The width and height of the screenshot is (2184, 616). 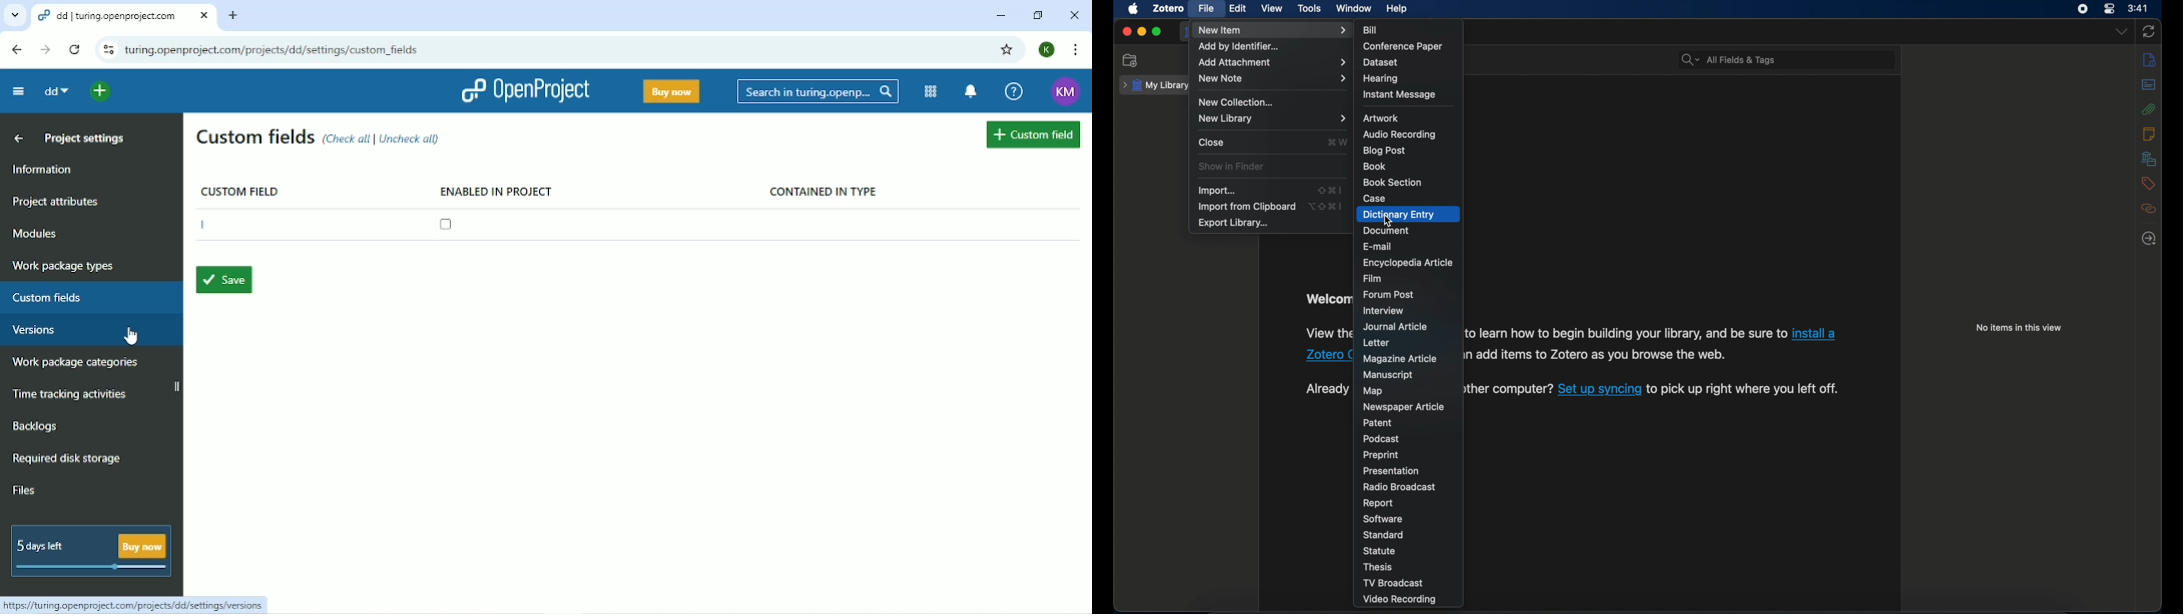 I want to click on control center, so click(x=2109, y=9).